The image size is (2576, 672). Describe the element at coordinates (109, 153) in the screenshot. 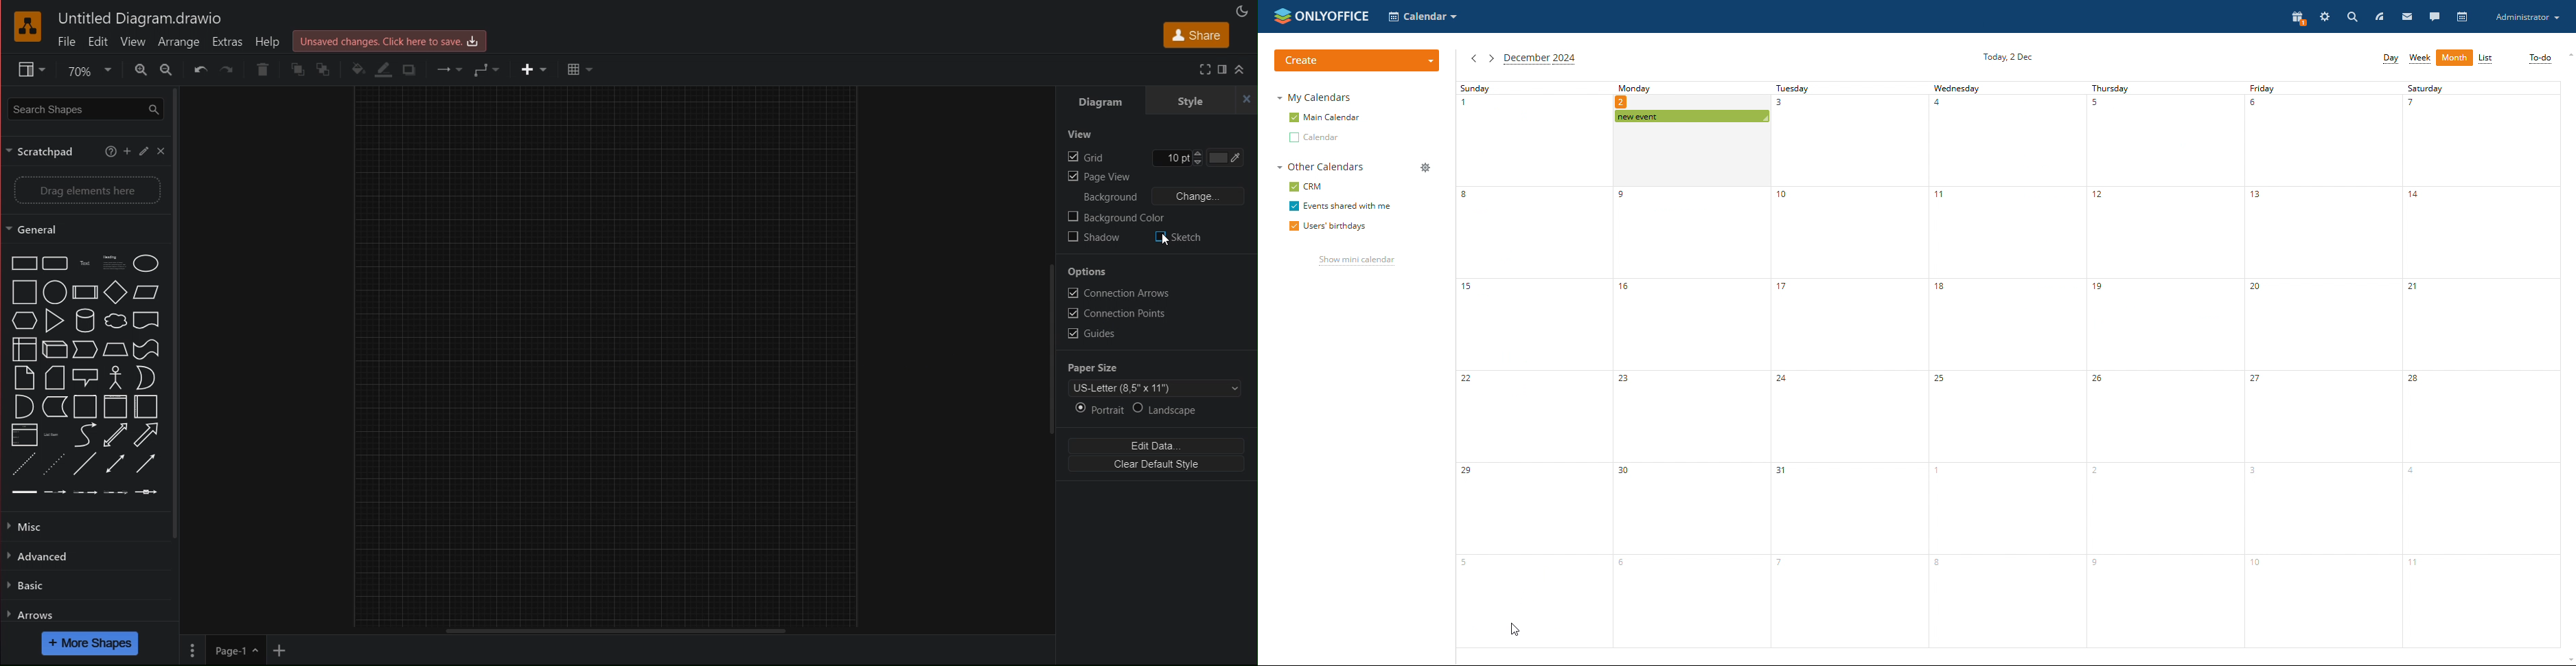

I see `help` at that location.